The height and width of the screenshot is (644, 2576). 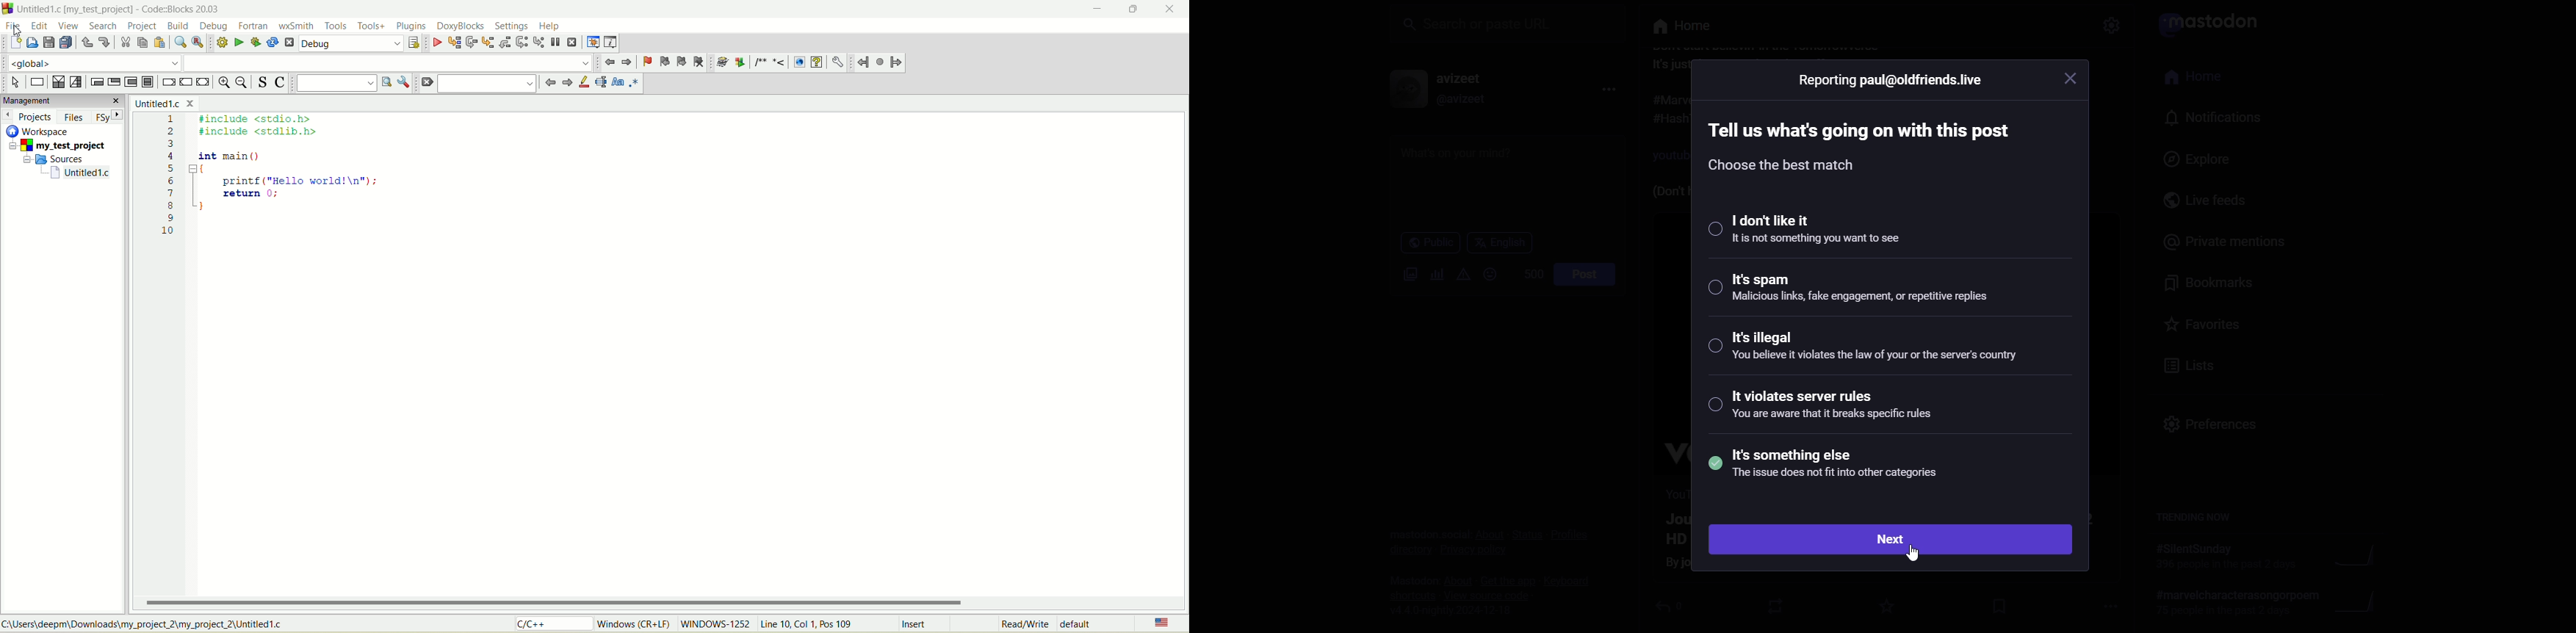 I want to click on cut, so click(x=125, y=43).